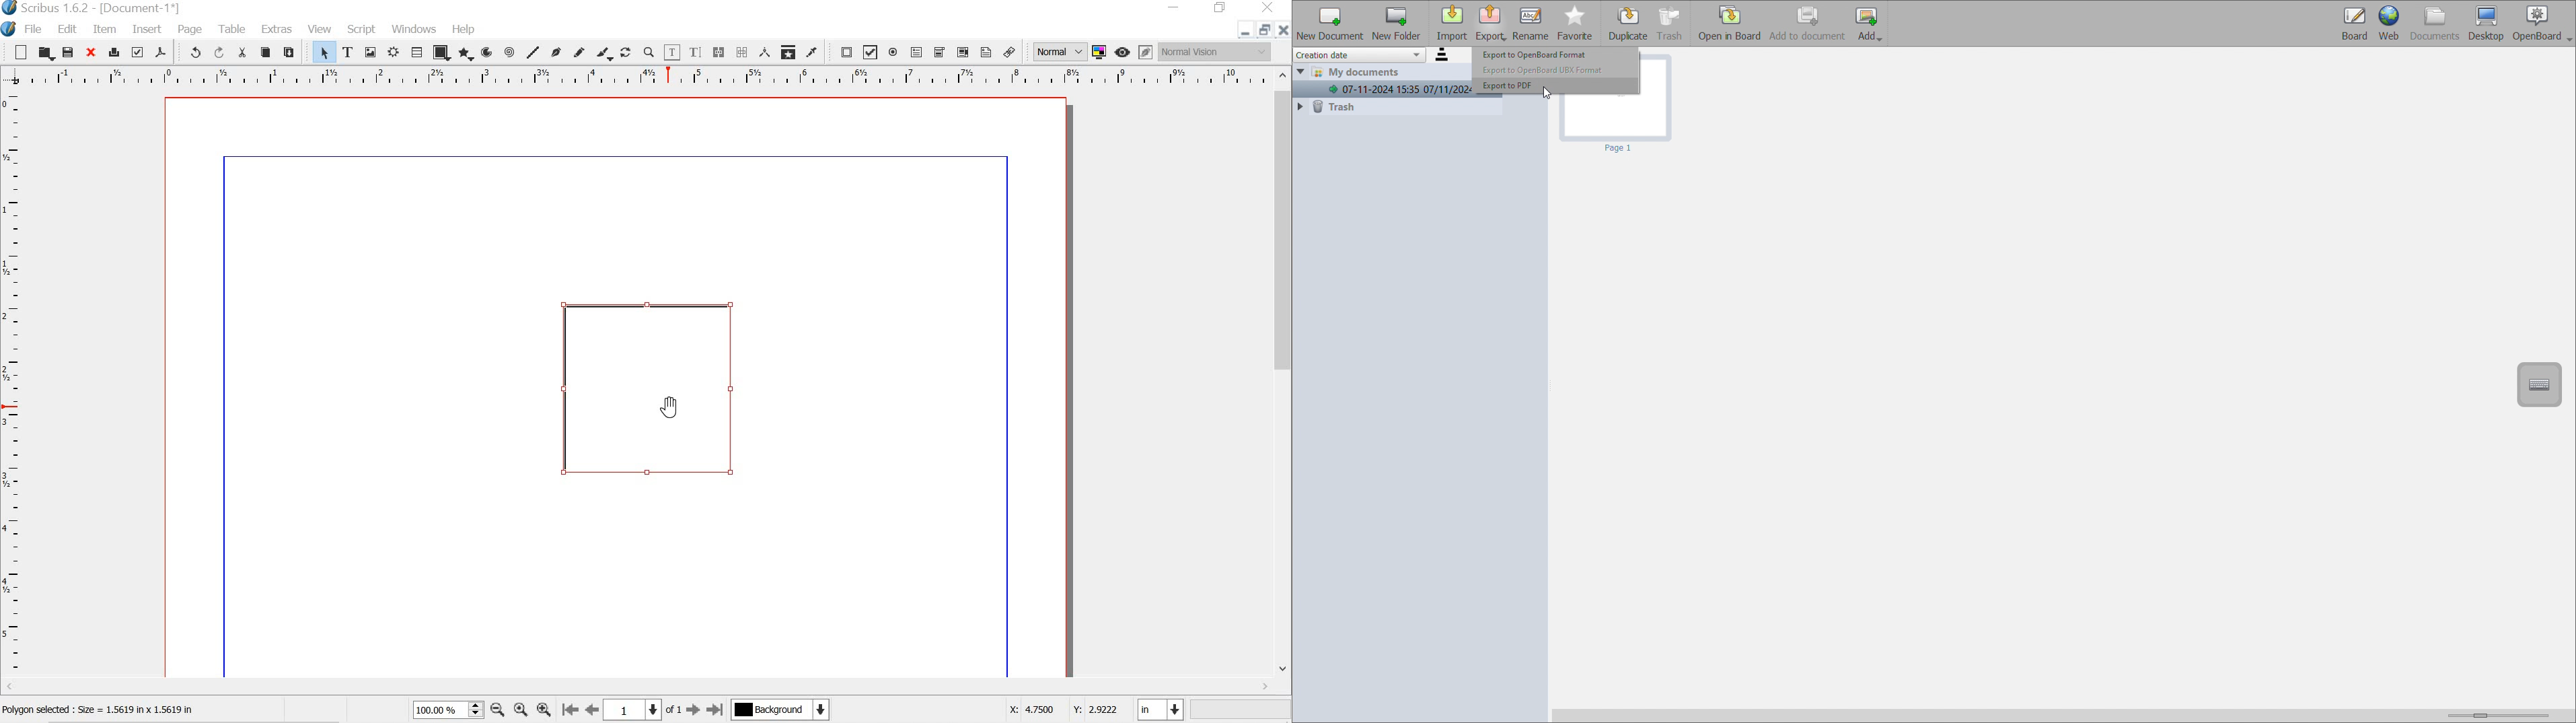  Describe the element at coordinates (1671, 23) in the screenshot. I see `trash` at that location.